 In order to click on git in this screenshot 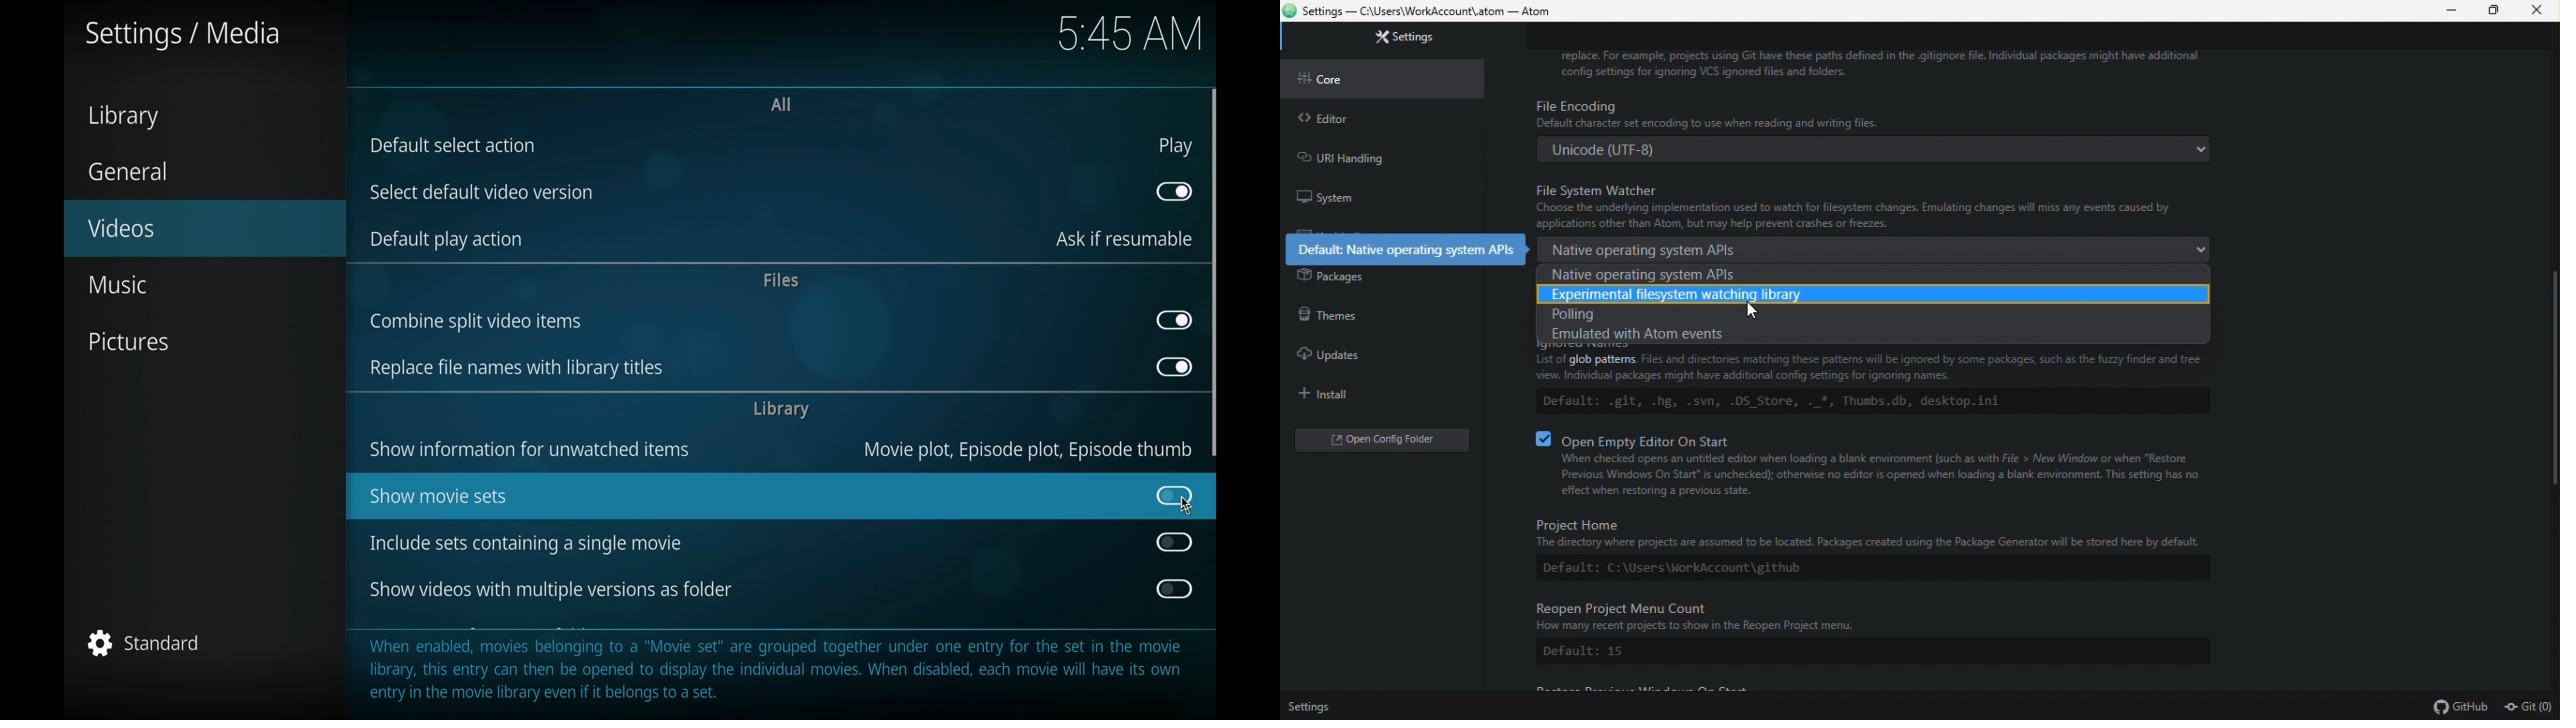, I will do `click(2532, 707)`.